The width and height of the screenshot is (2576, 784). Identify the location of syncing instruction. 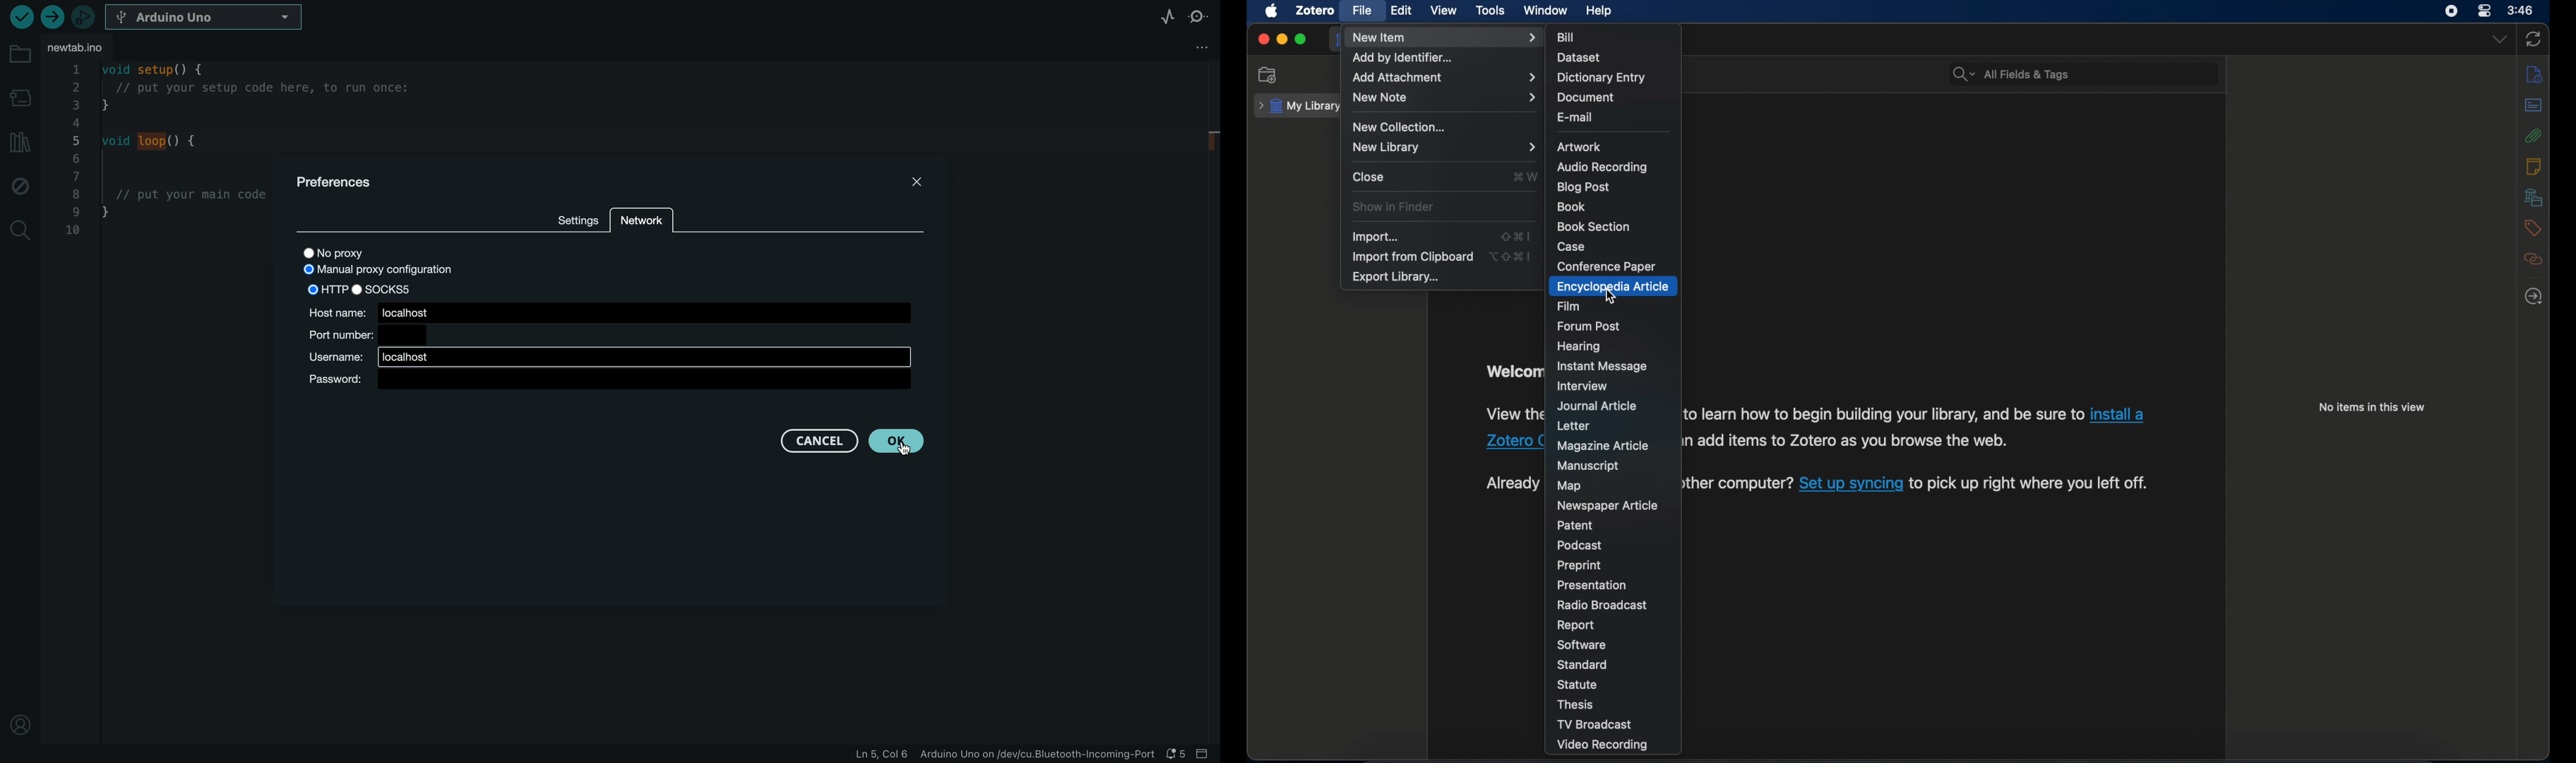
(1512, 484).